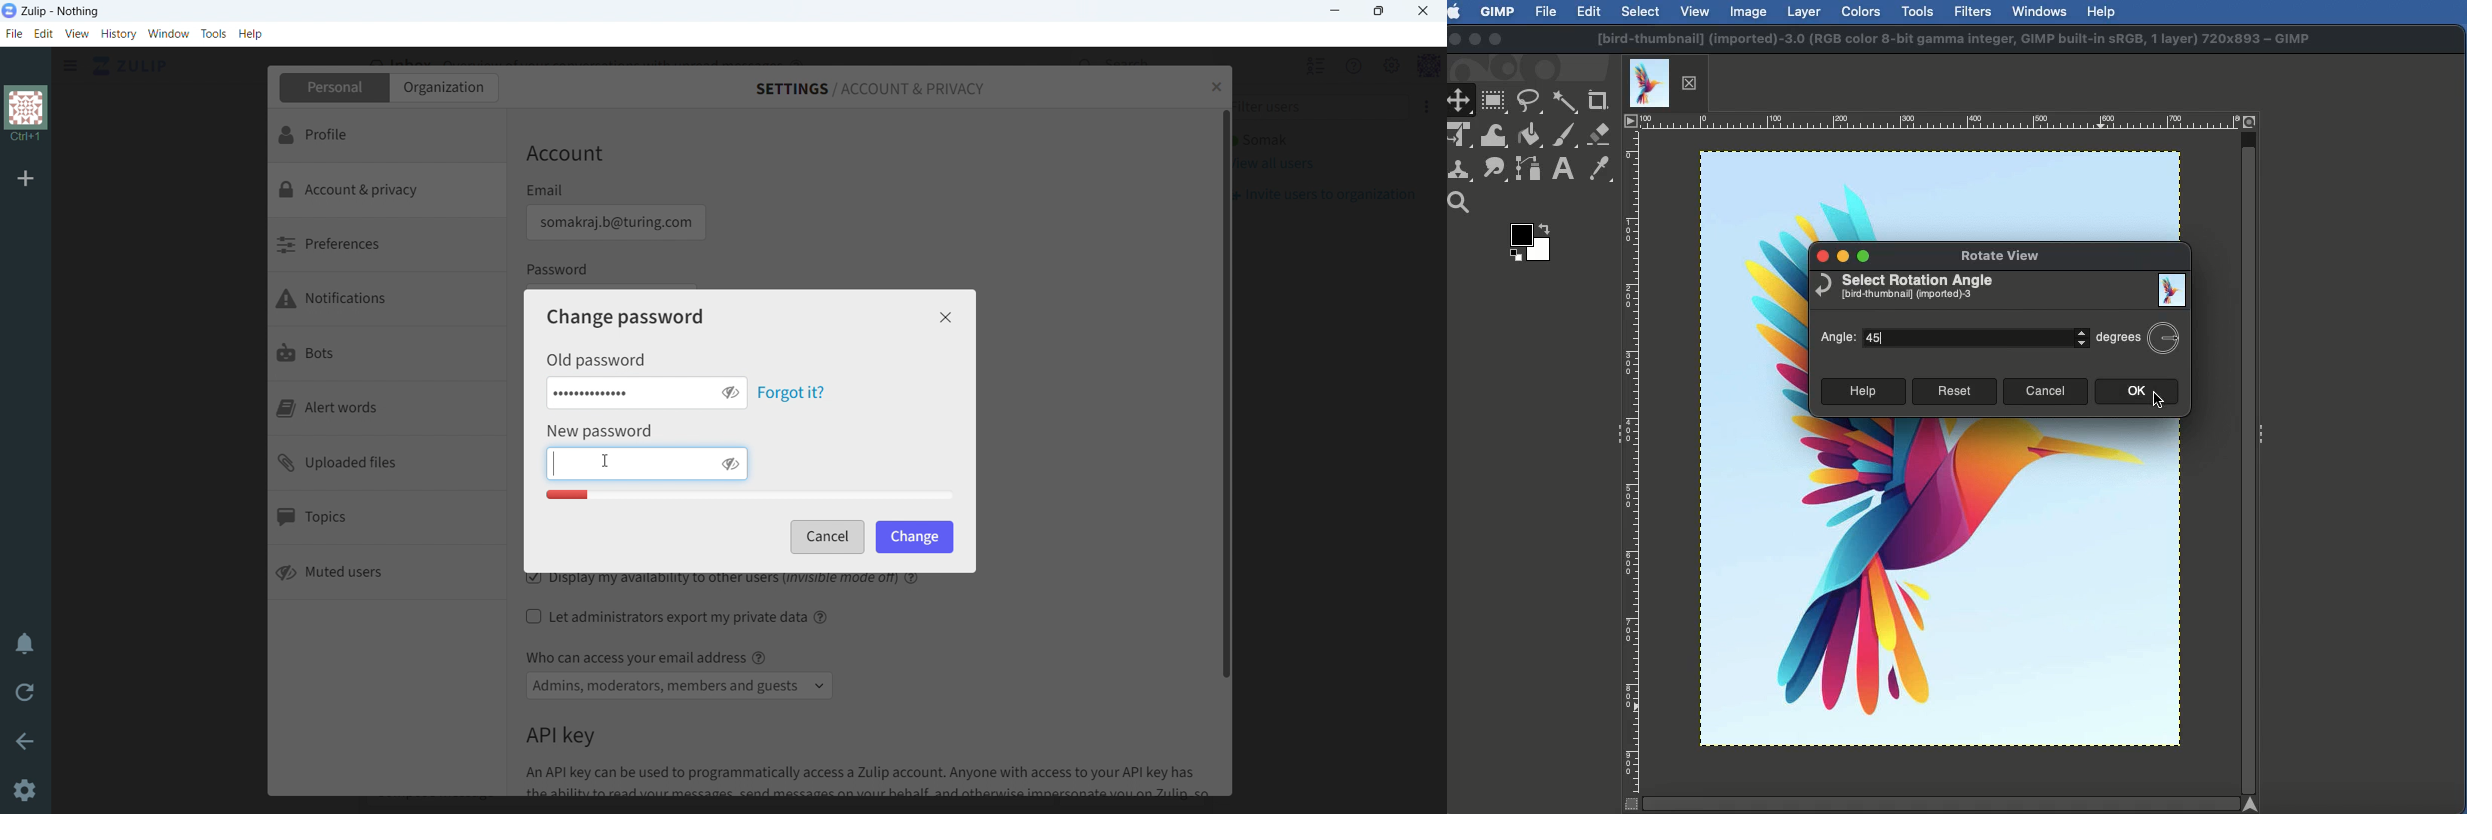  What do you see at coordinates (214, 33) in the screenshot?
I see `tools` at bounding box center [214, 33].